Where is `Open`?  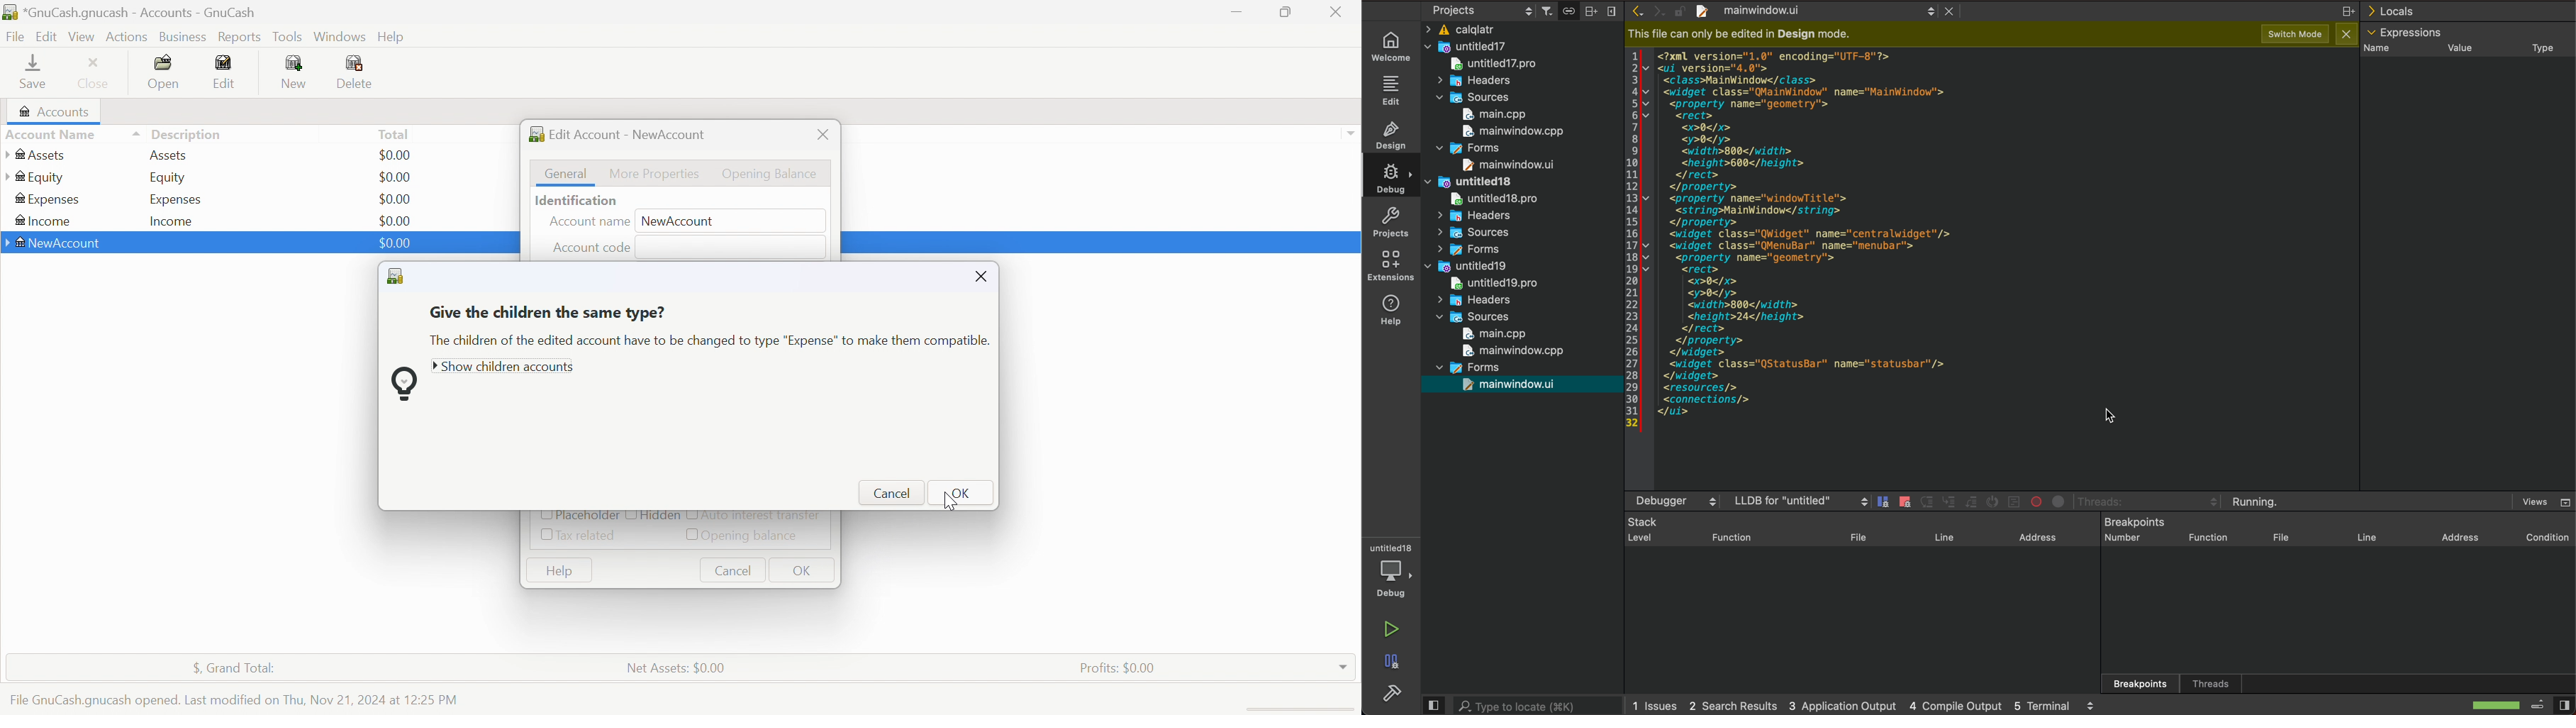 Open is located at coordinates (165, 72).